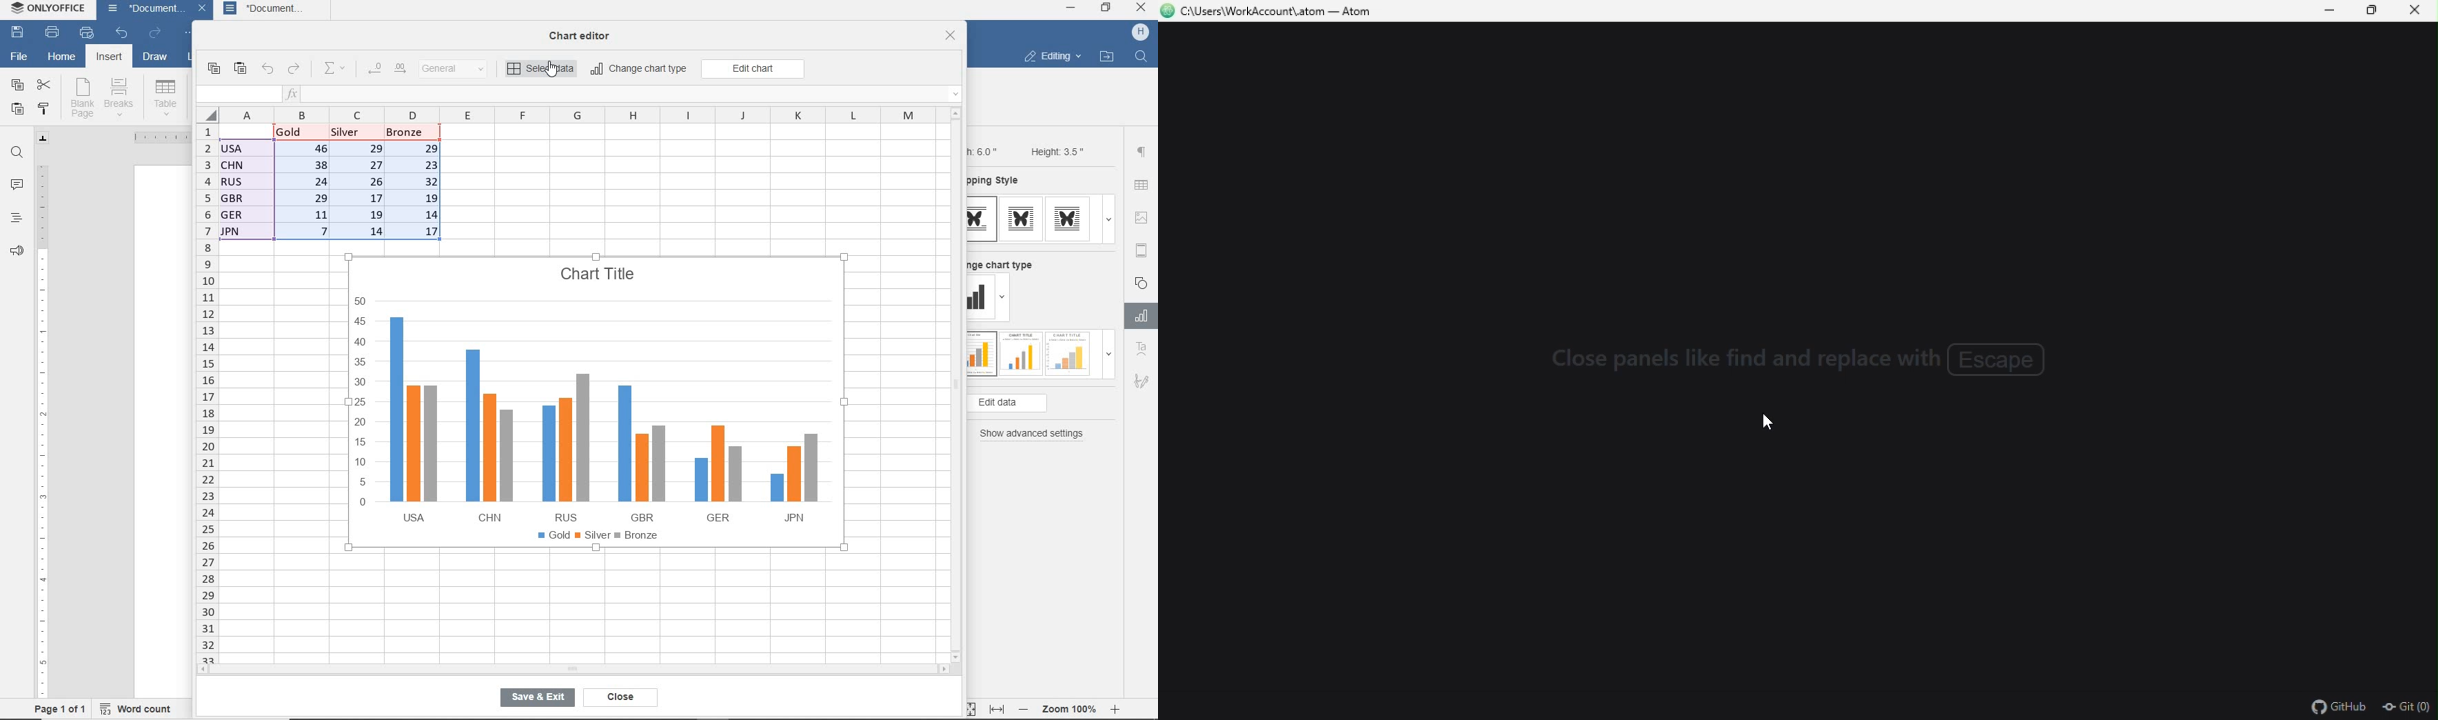 This screenshot has height=728, width=2464. I want to click on shape, so click(1141, 283).